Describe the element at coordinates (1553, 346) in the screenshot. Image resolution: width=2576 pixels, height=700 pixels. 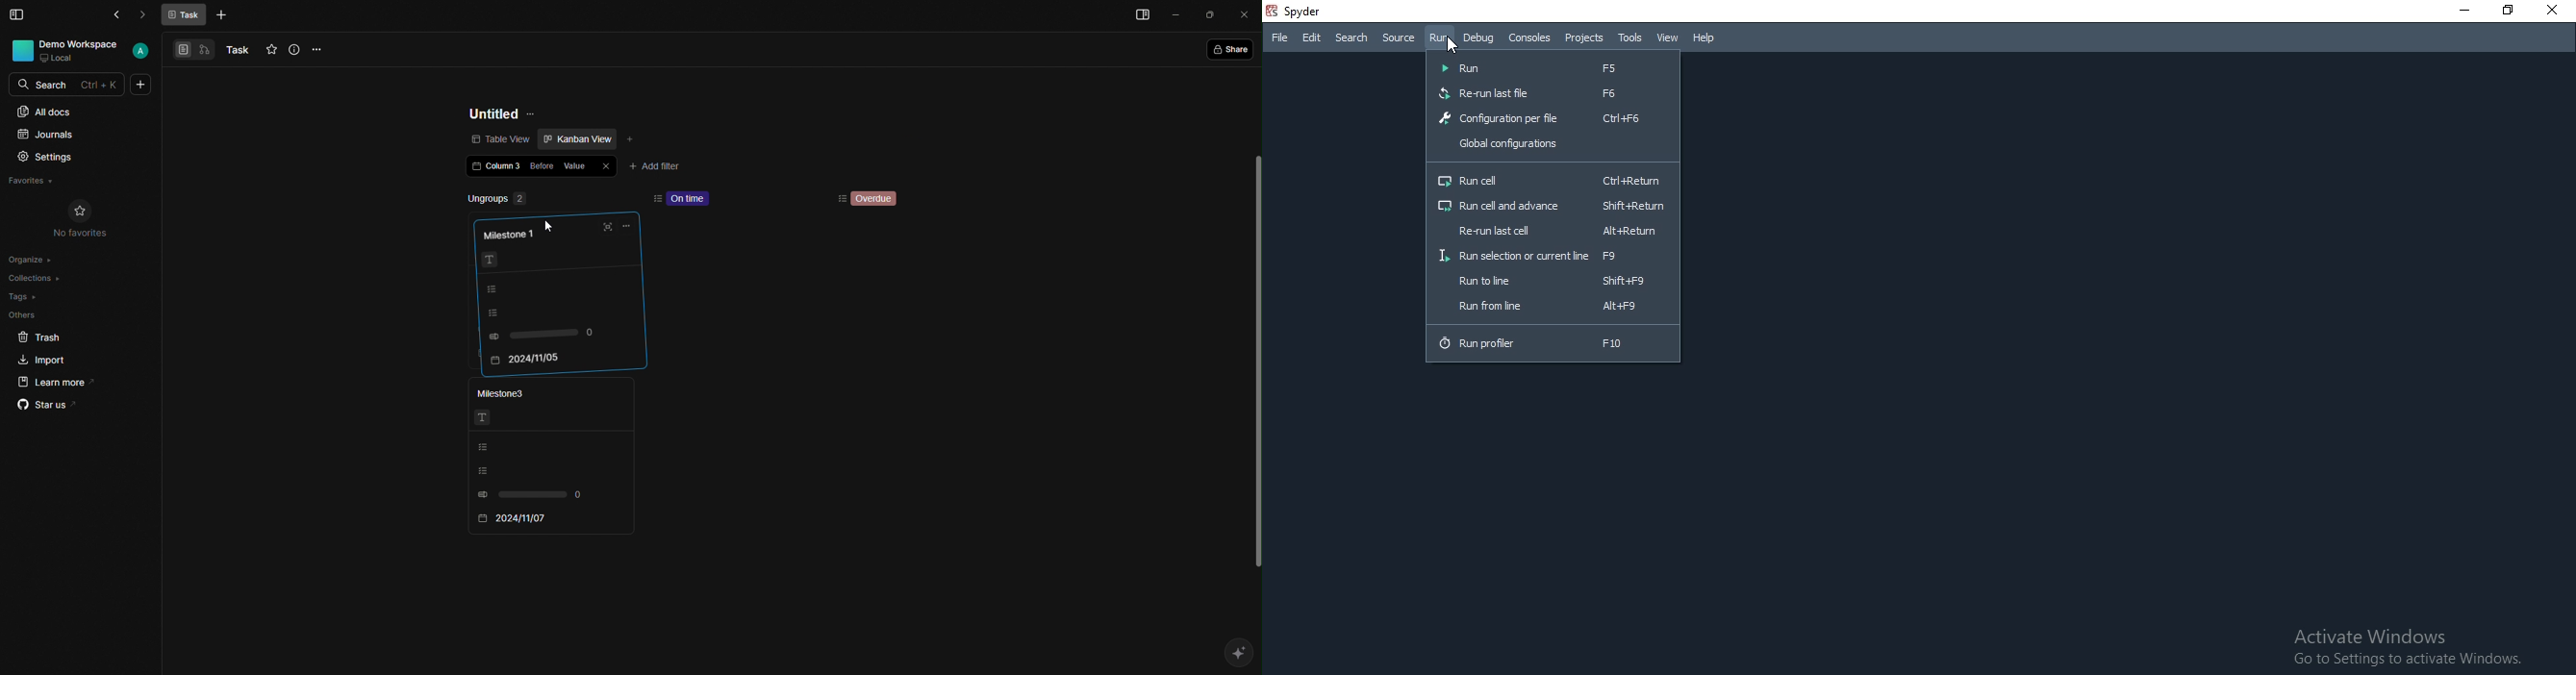
I see `run profiler` at that location.